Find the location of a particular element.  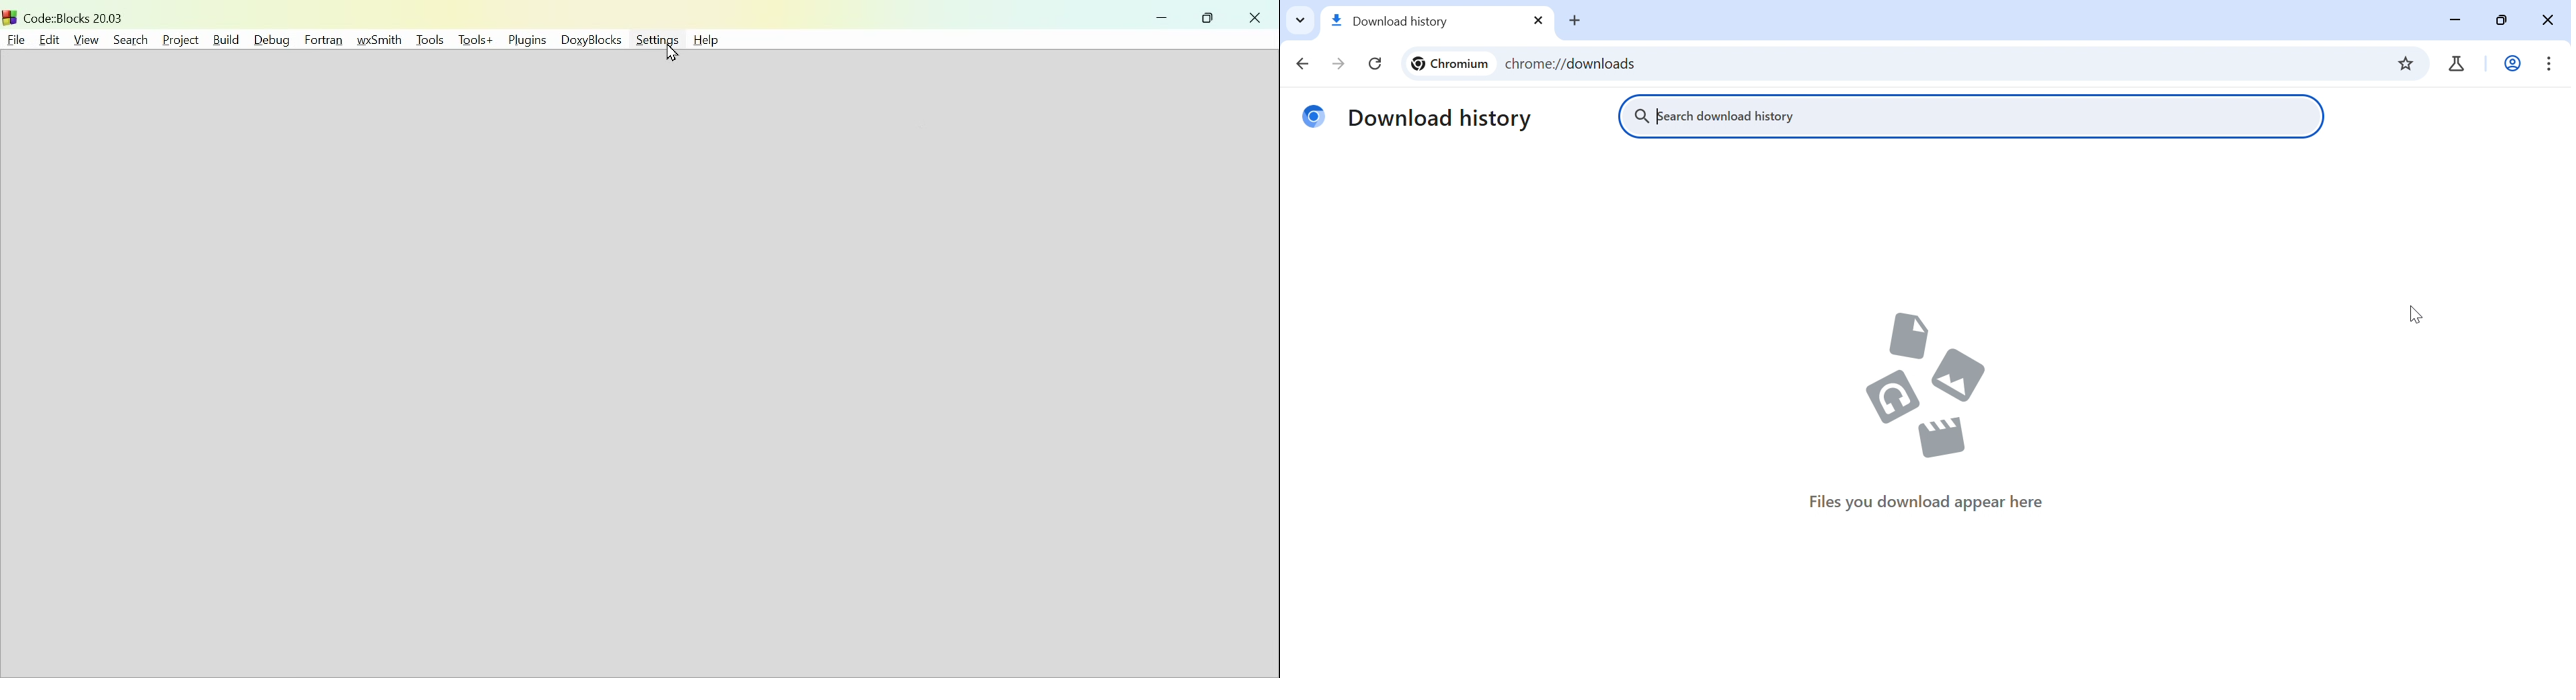

Cursor is located at coordinates (673, 52).